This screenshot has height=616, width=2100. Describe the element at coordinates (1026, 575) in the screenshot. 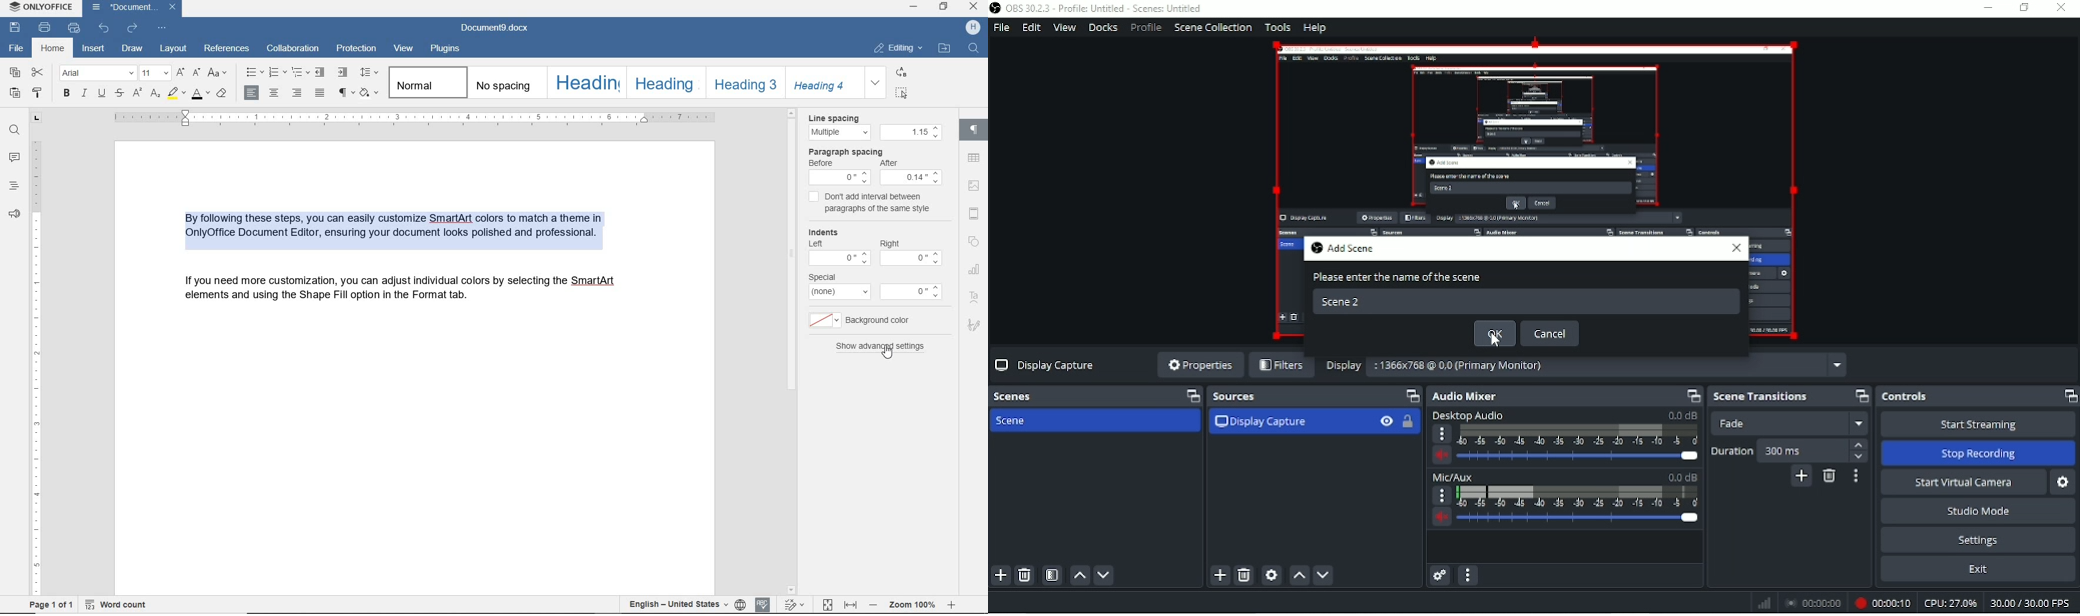

I see `Remove selected scene` at that location.